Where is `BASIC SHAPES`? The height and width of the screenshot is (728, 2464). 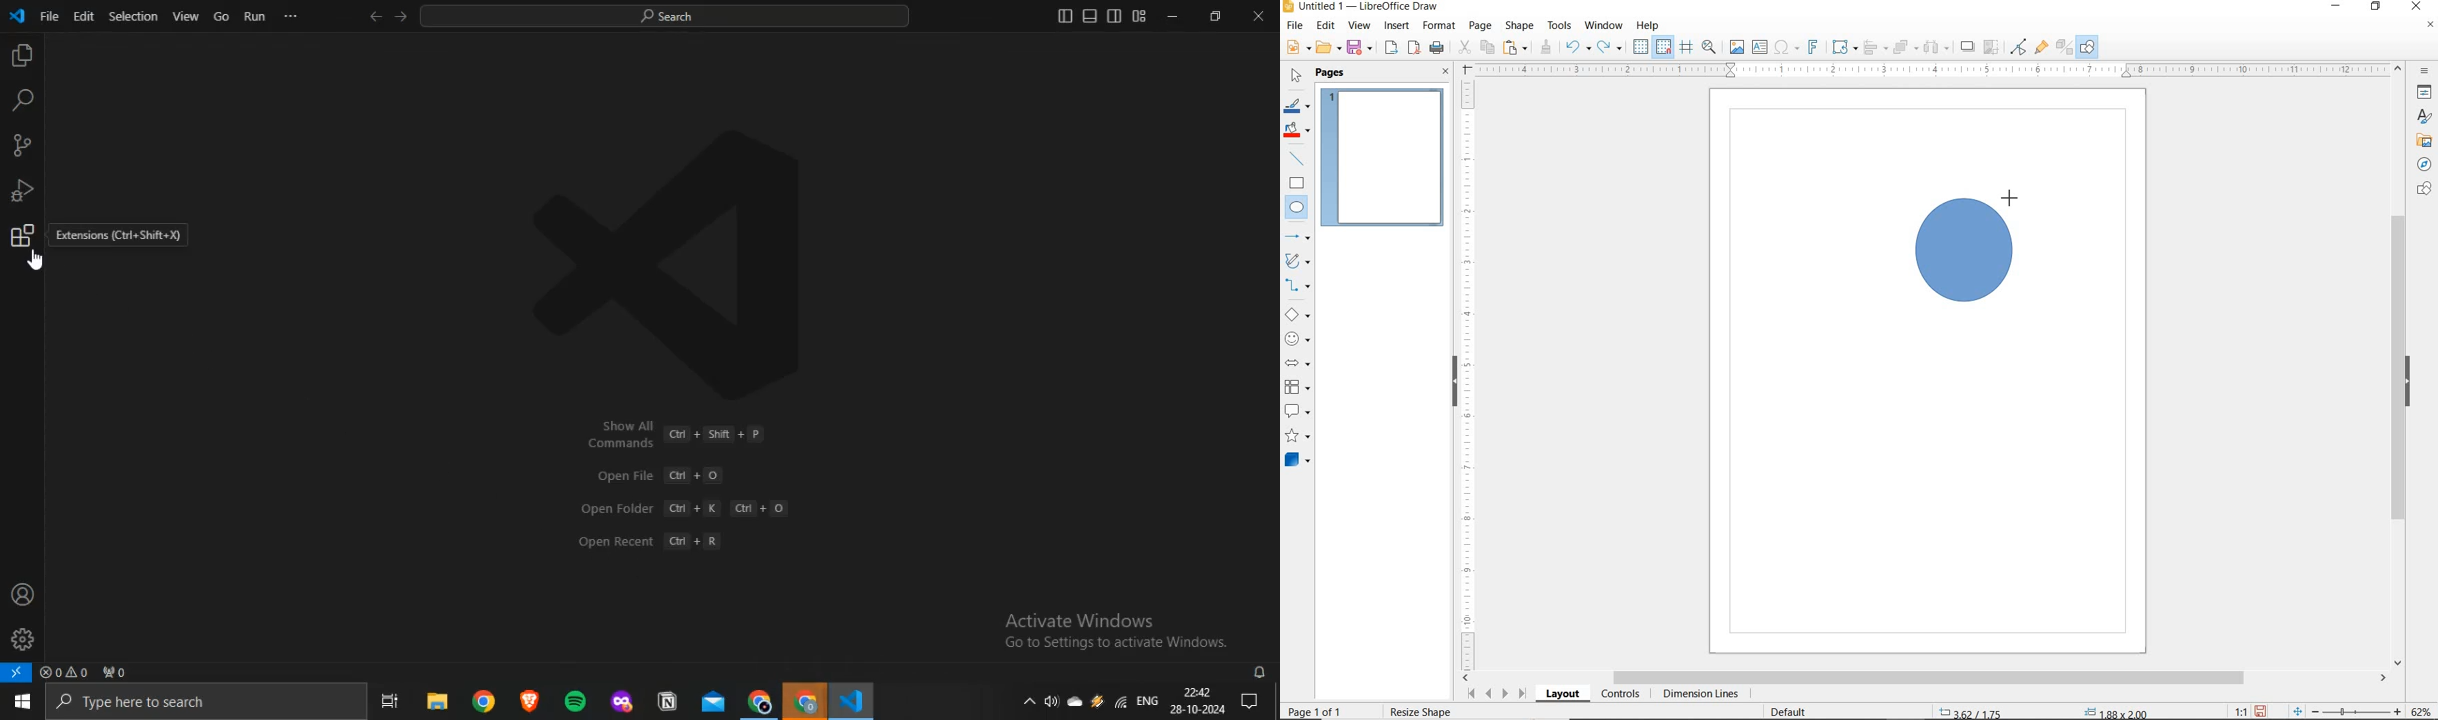 BASIC SHAPES is located at coordinates (1298, 317).